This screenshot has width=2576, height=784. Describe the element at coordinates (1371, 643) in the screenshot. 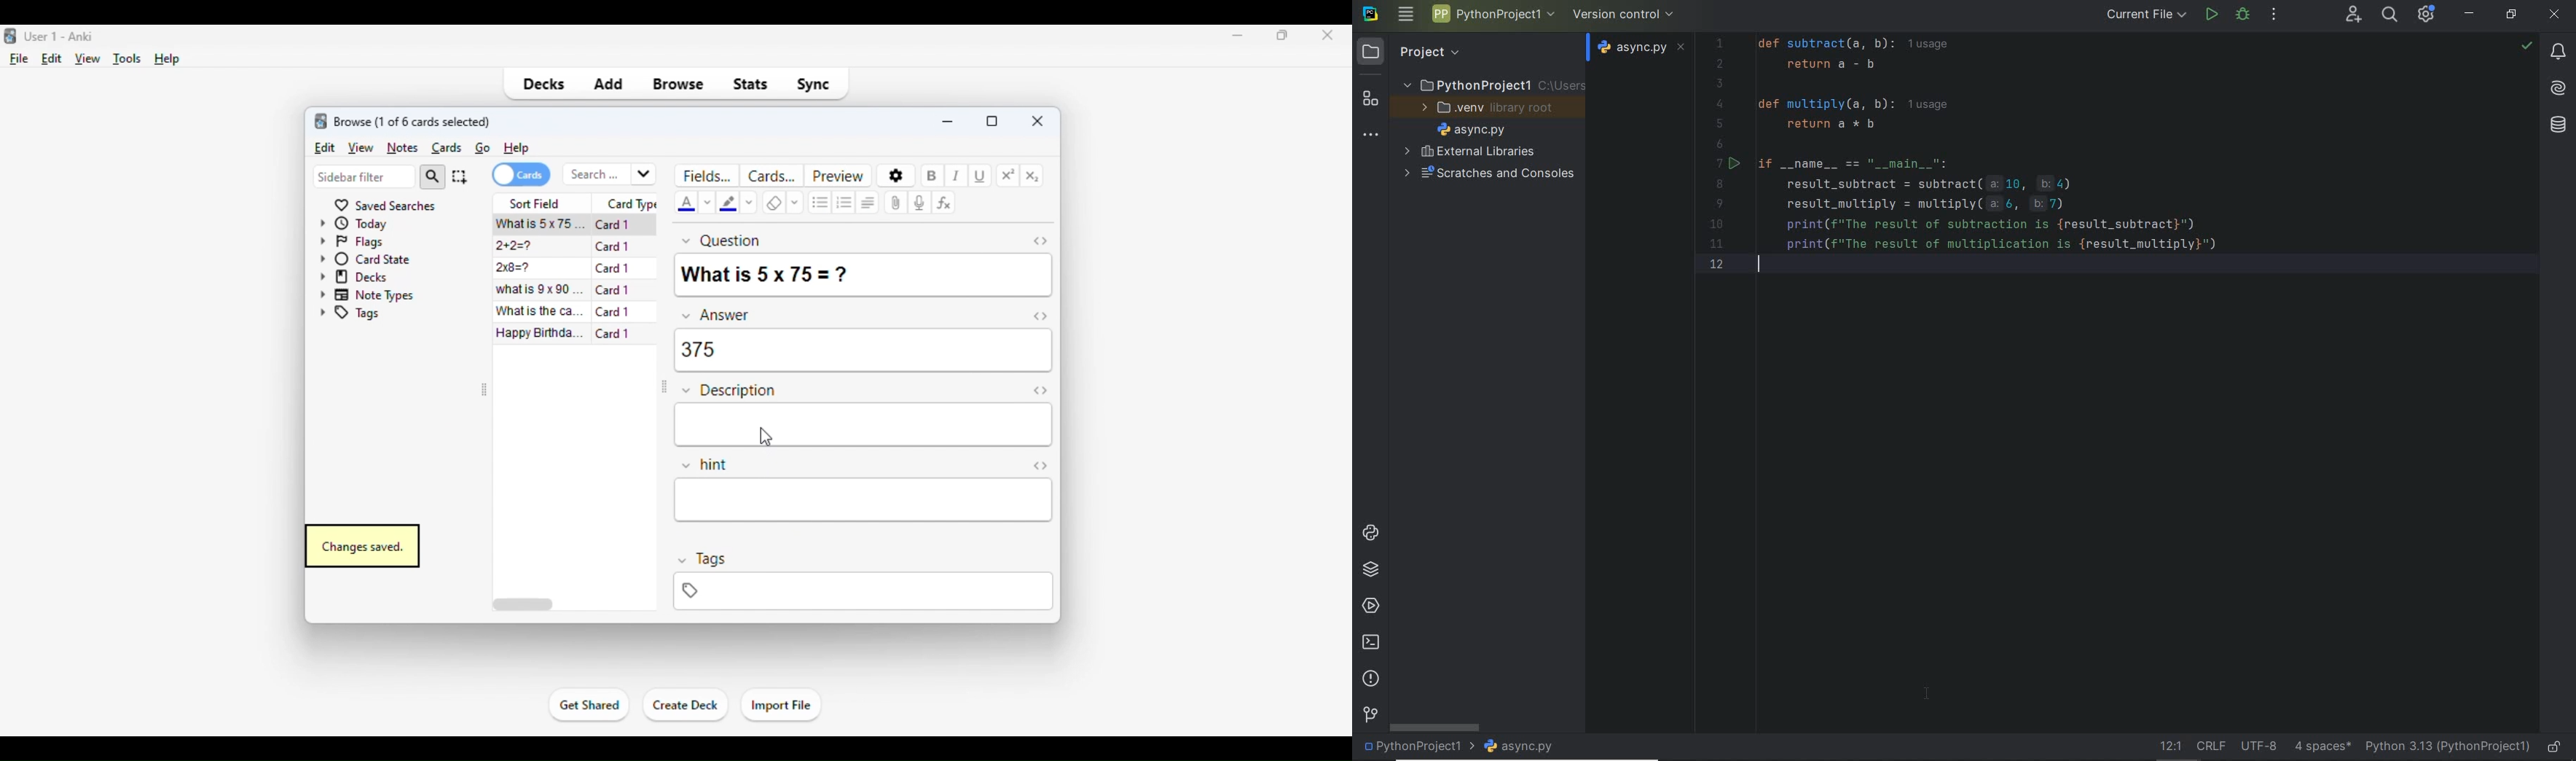

I see `terminal` at that location.